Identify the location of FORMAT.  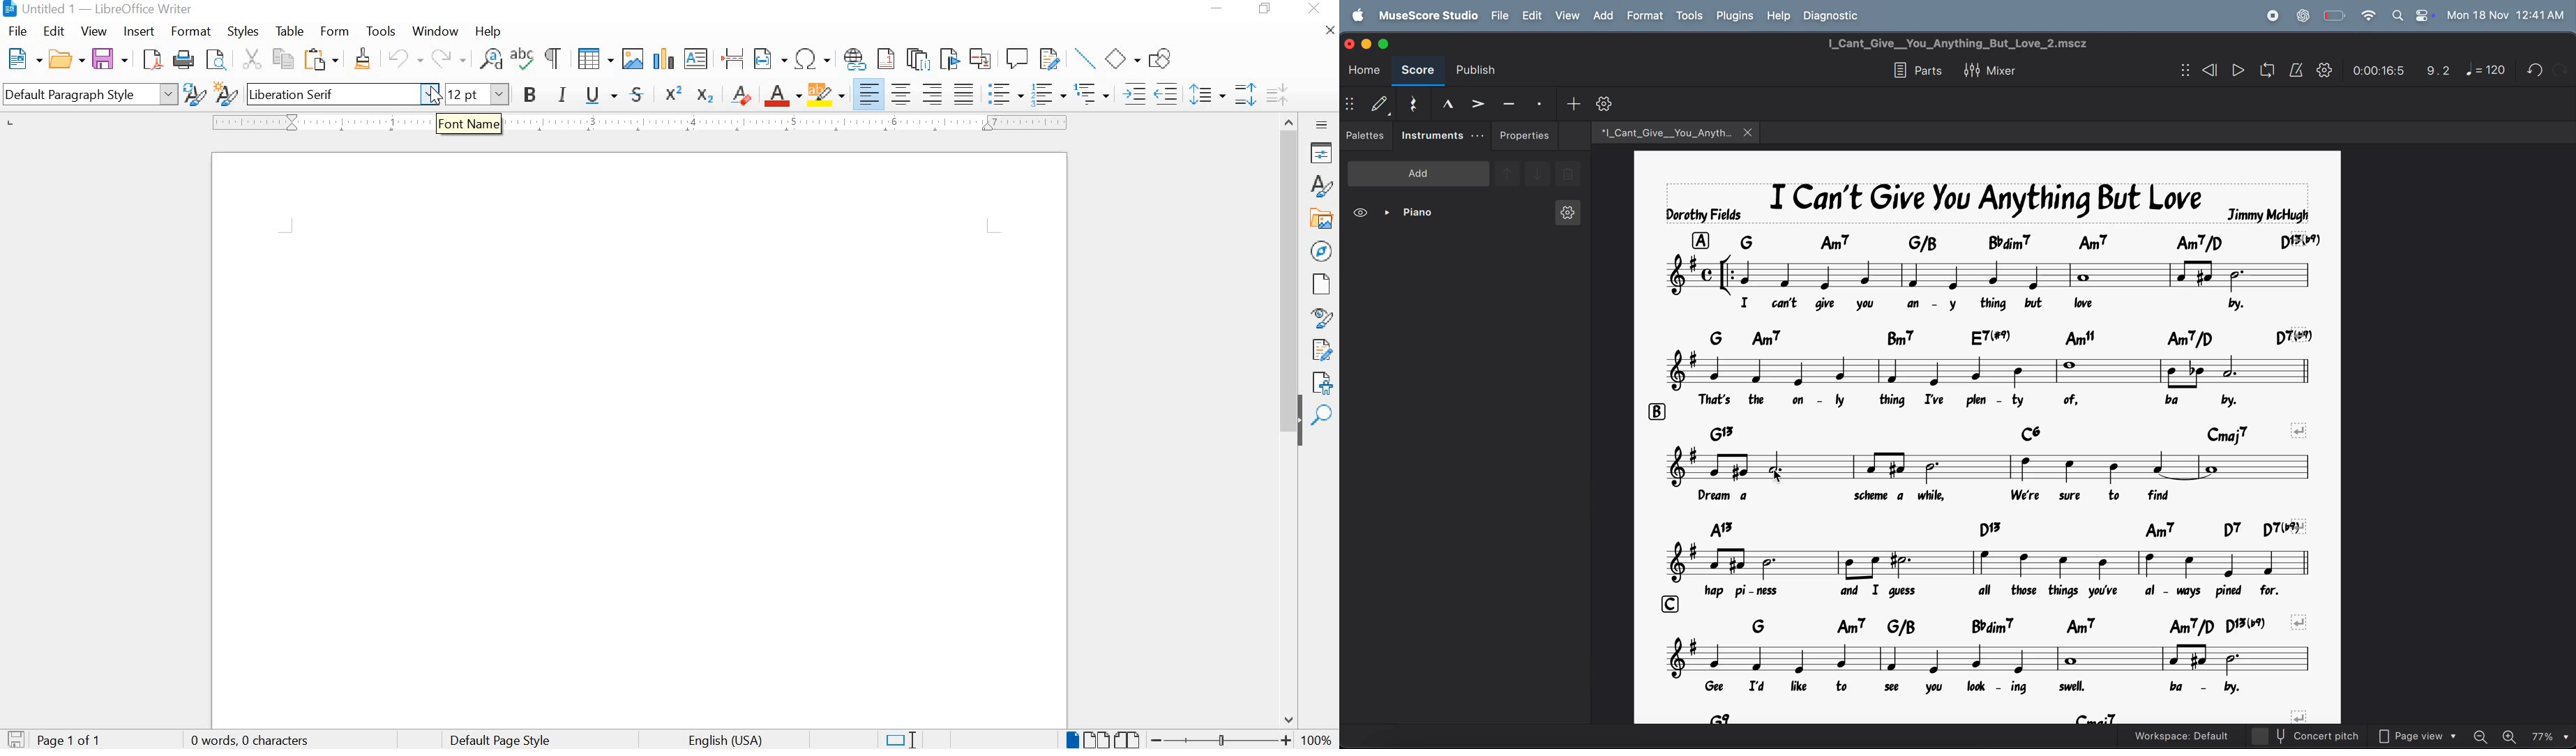
(192, 30).